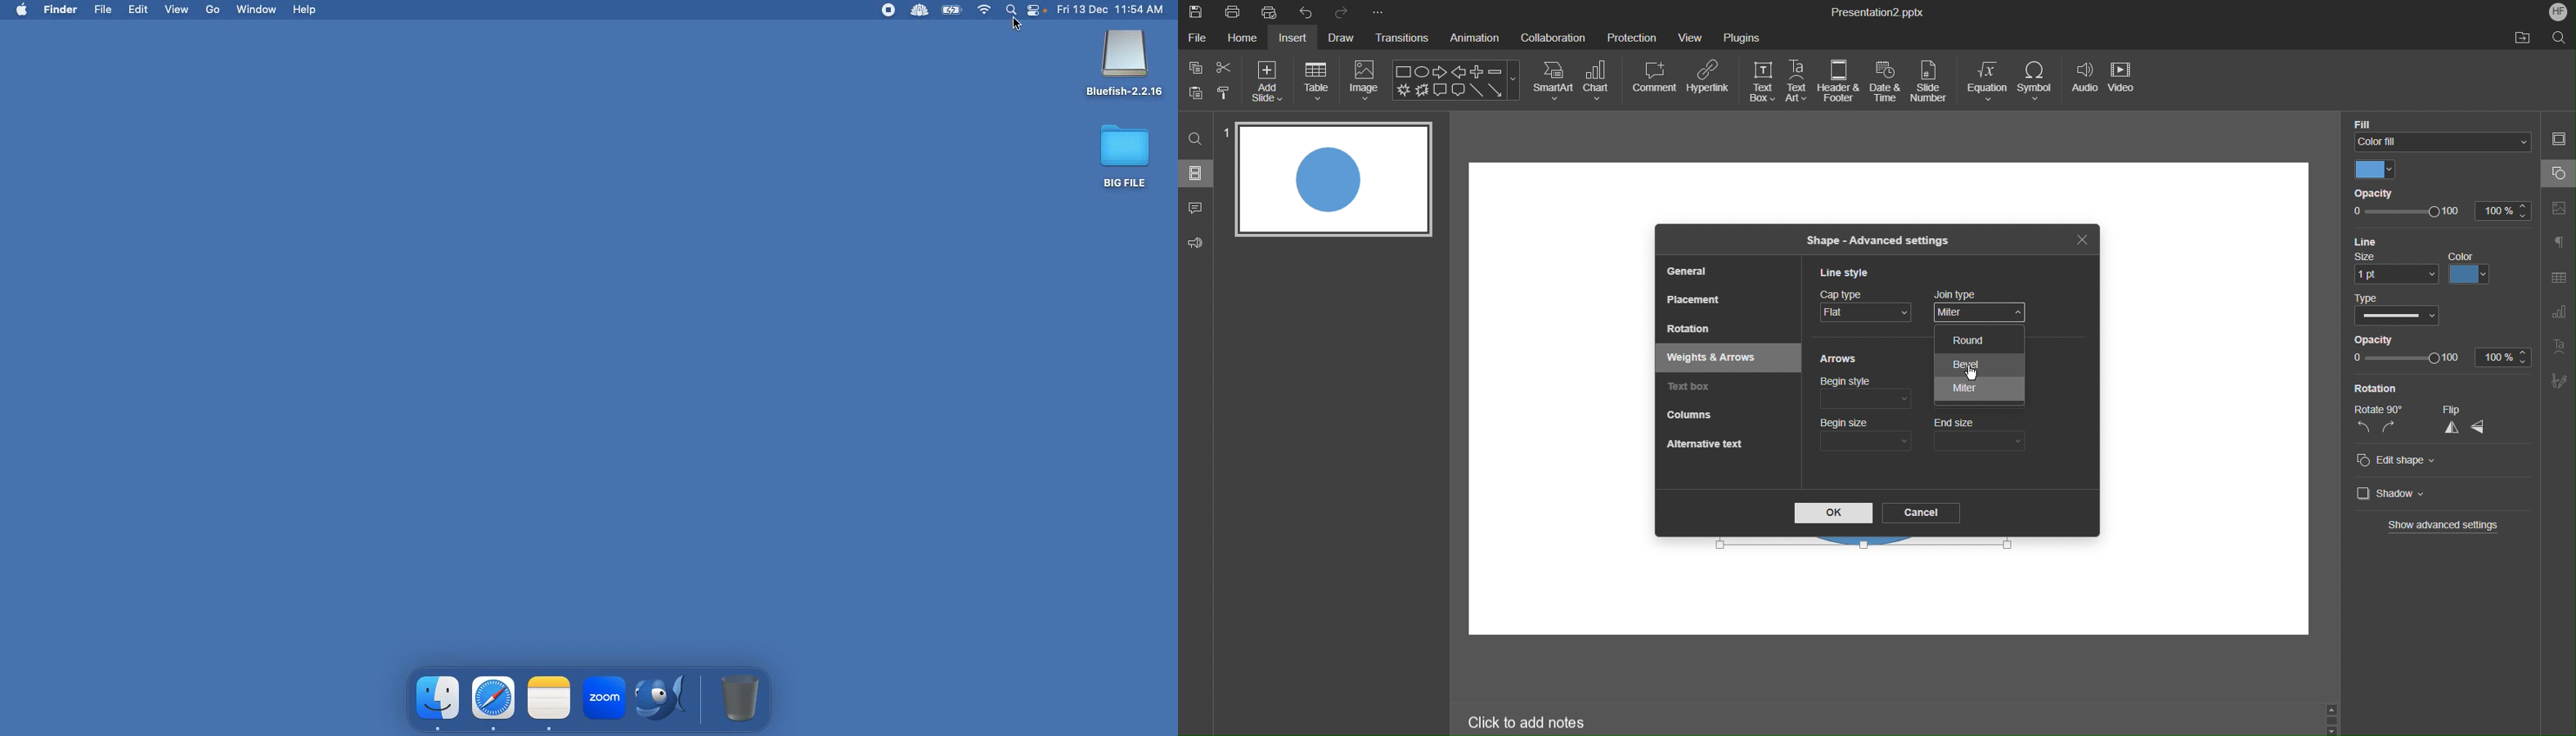 This screenshot has width=2576, height=756. What do you see at coordinates (1316, 80) in the screenshot?
I see `Table` at bounding box center [1316, 80].